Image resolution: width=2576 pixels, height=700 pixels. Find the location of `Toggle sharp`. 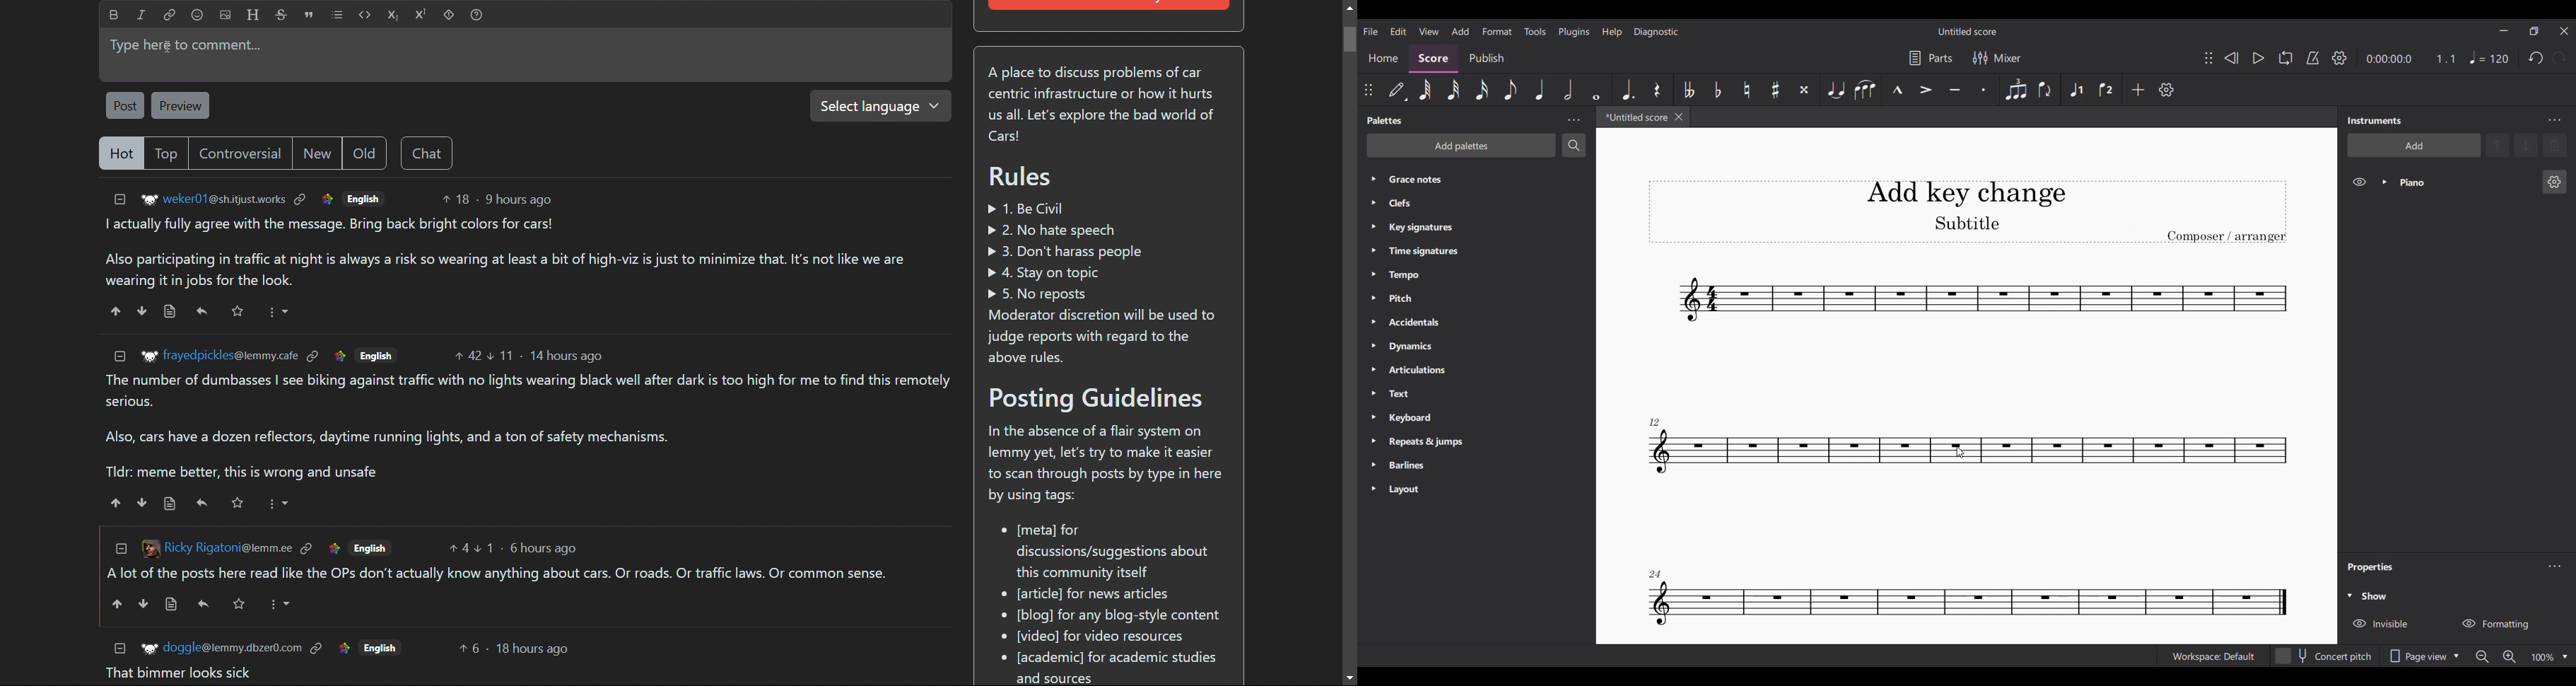

Toggle sharp is located at coordinates (1776, 89).